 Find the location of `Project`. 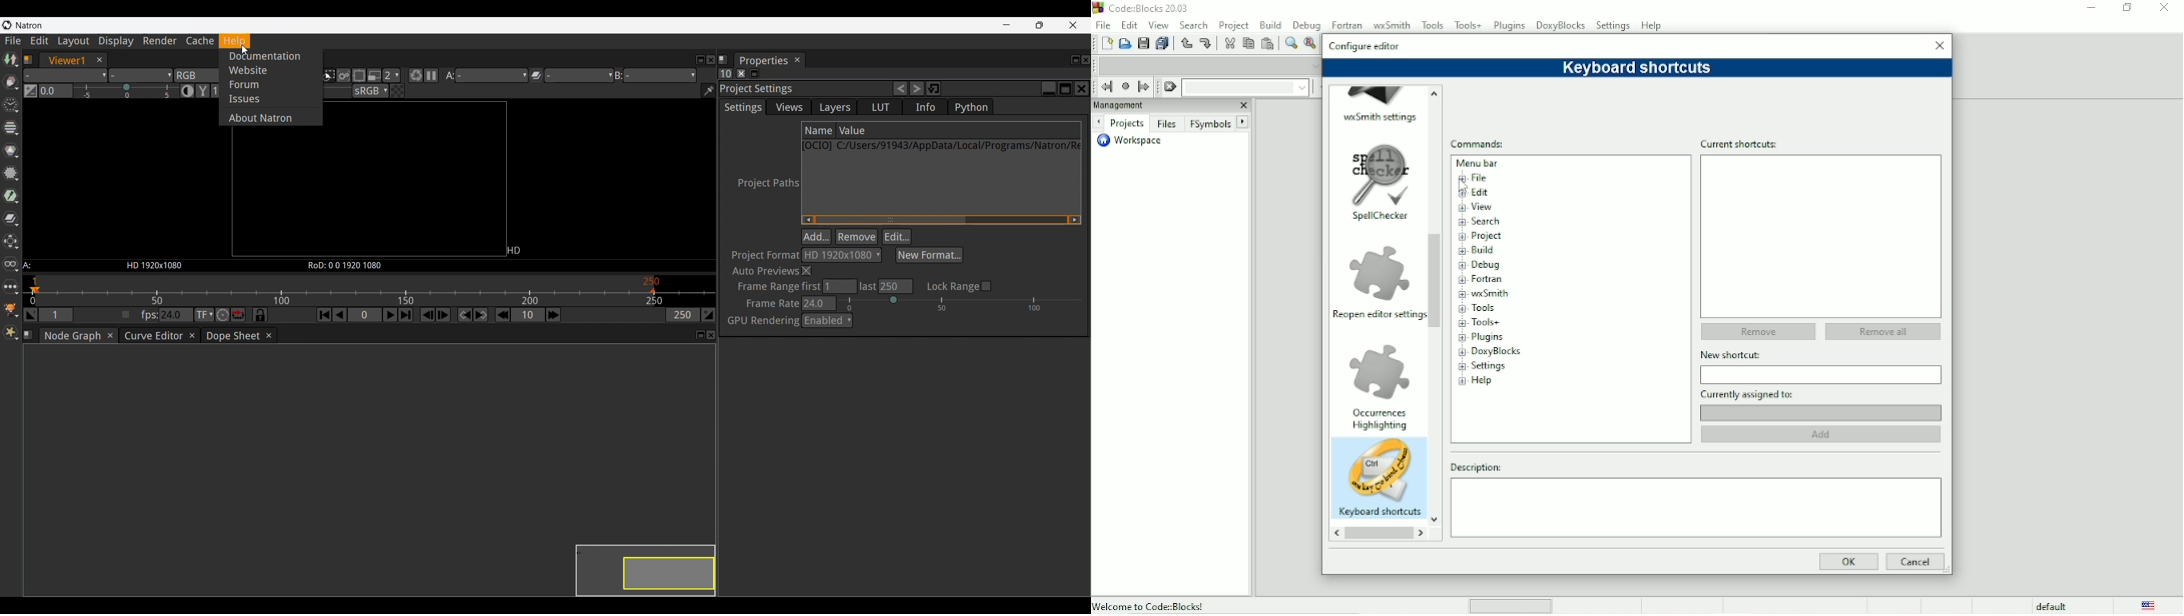

Project is located at coordinates (1489, 236).